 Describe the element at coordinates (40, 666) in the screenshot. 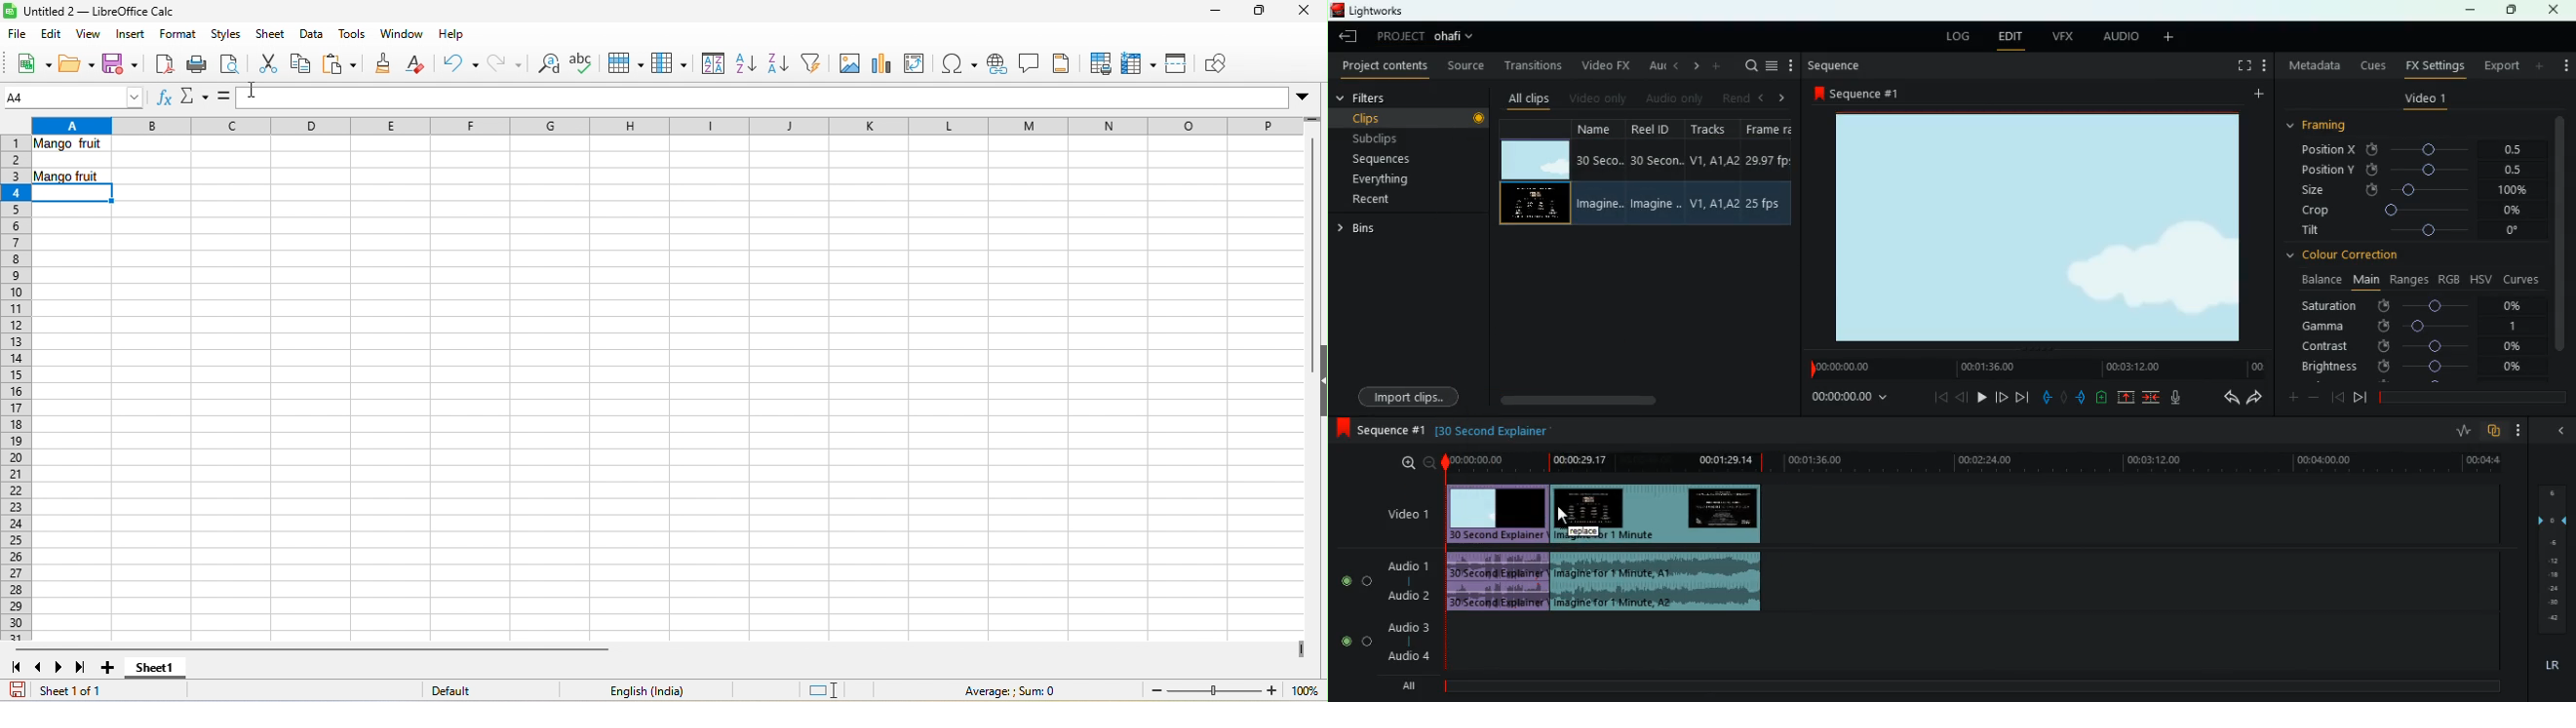

I see `scroll to previous sheet` at that location.